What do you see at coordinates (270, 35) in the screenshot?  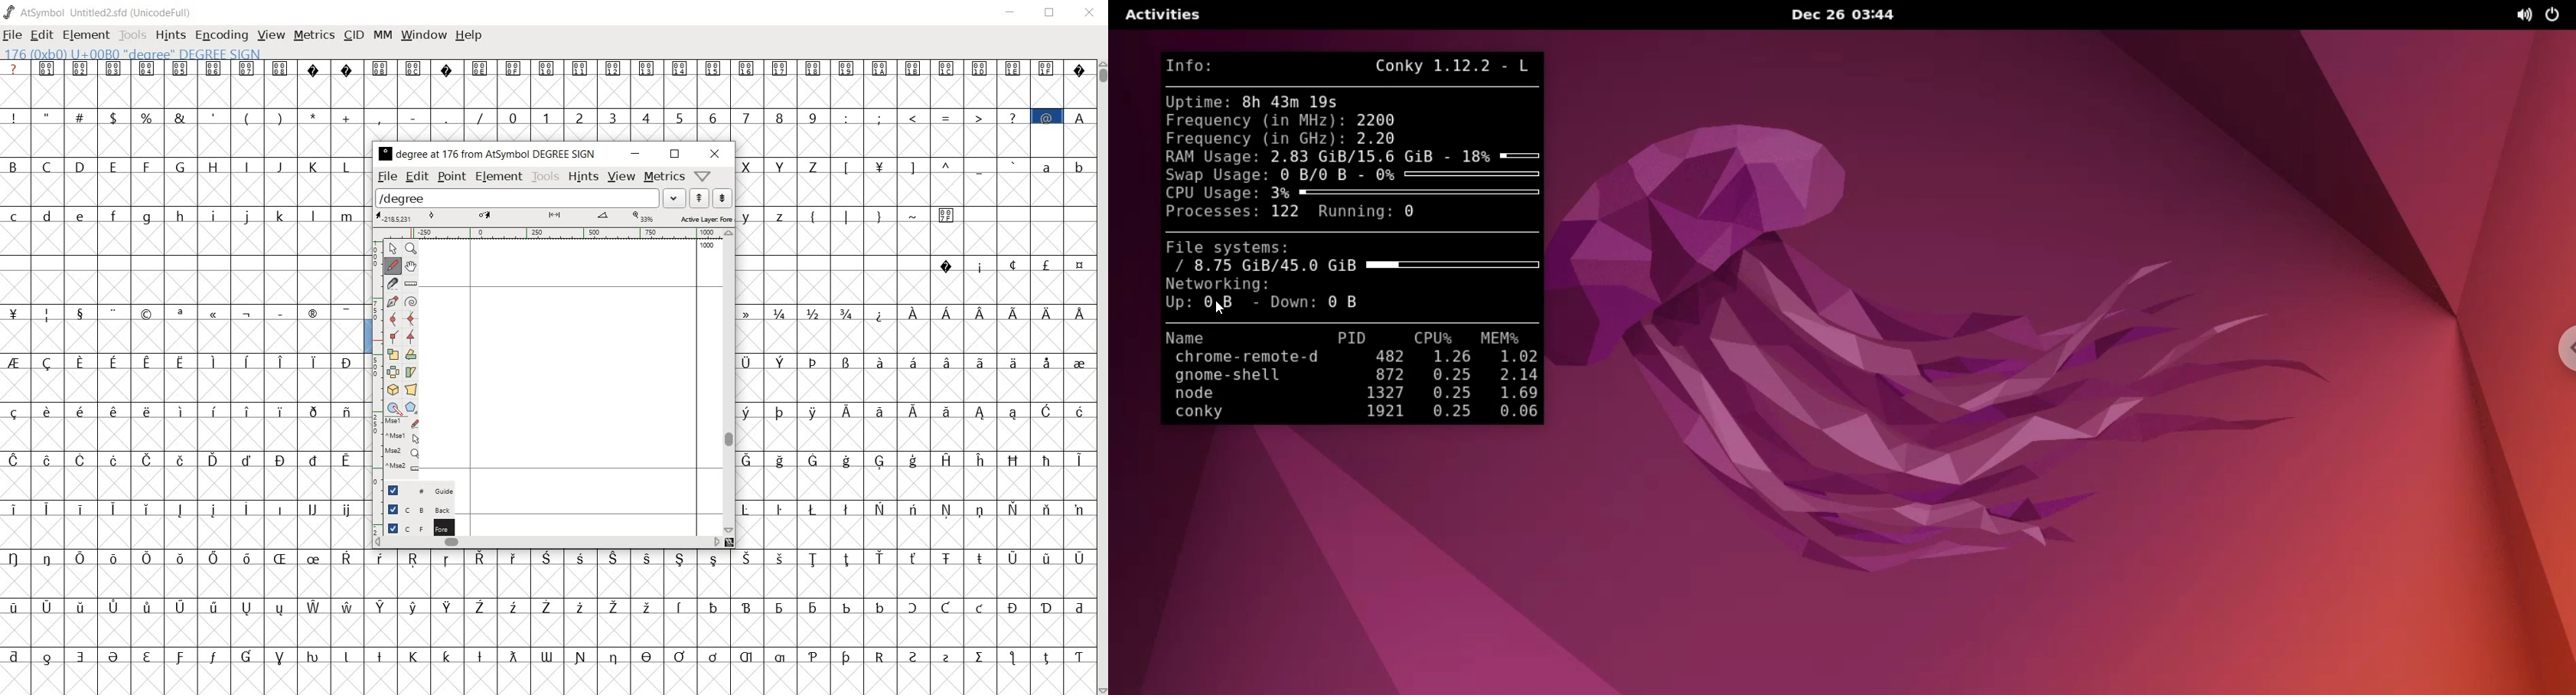 I see `view` at bounding box center [270, 35].